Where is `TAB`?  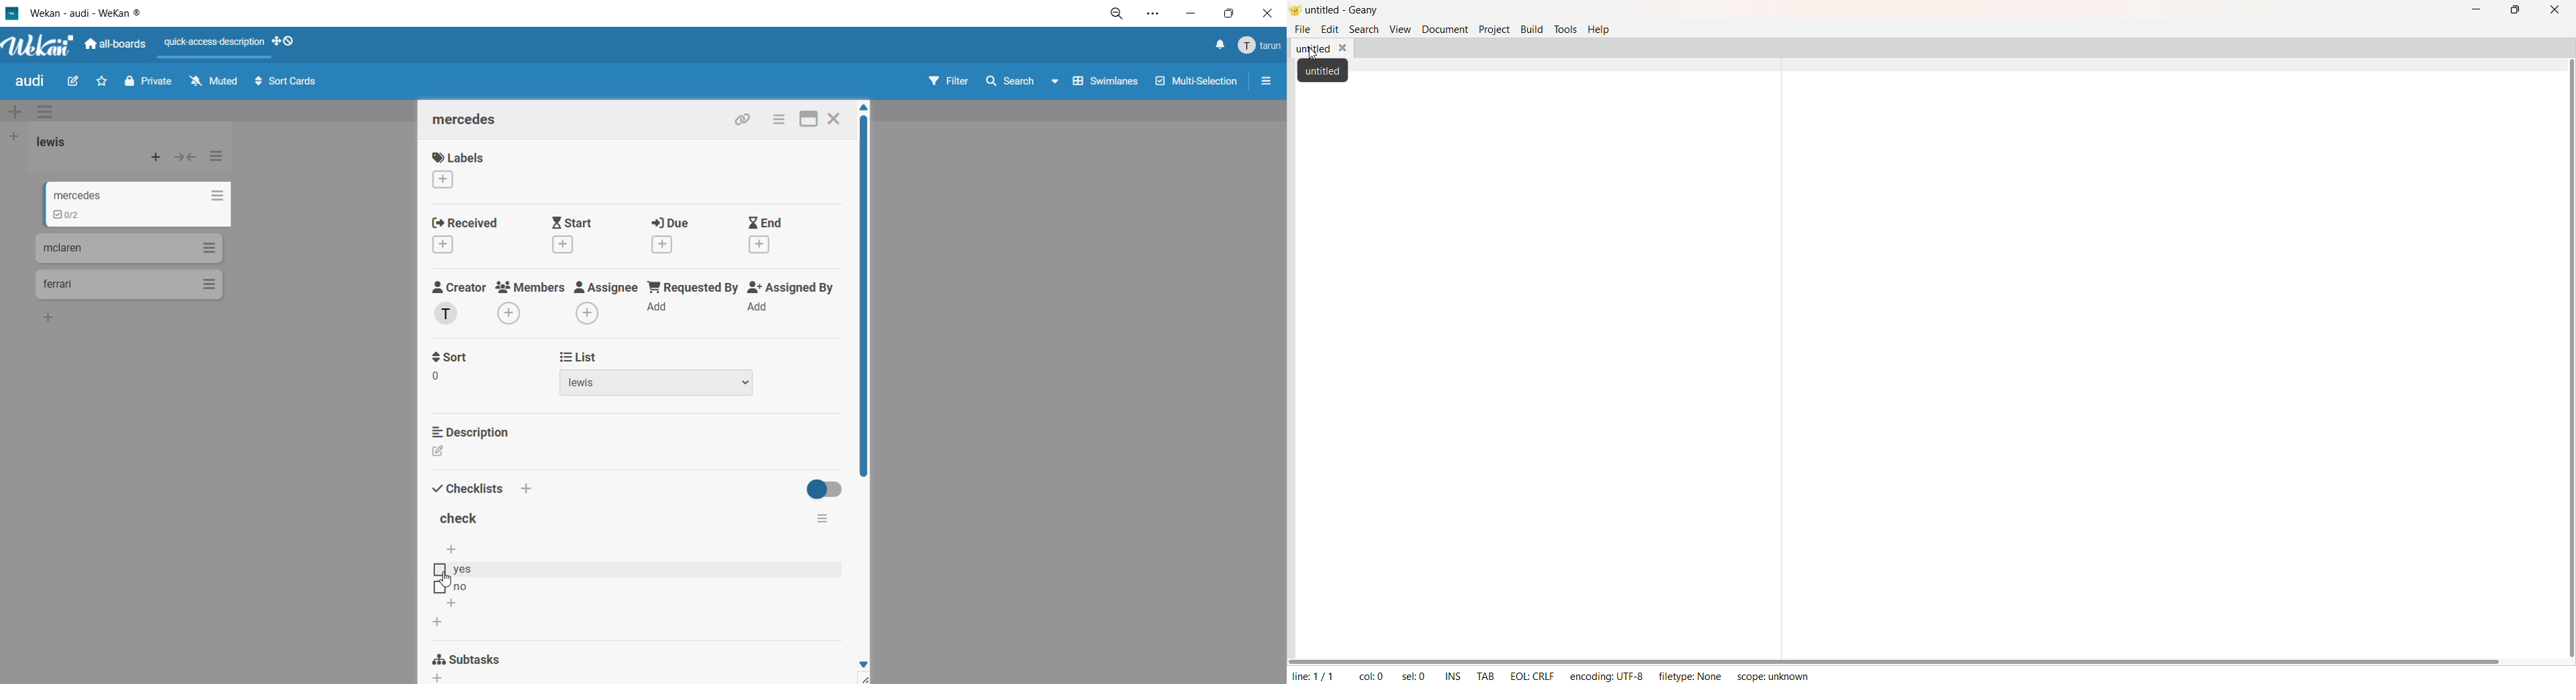 TAB is located at coordinates (1487, 677).